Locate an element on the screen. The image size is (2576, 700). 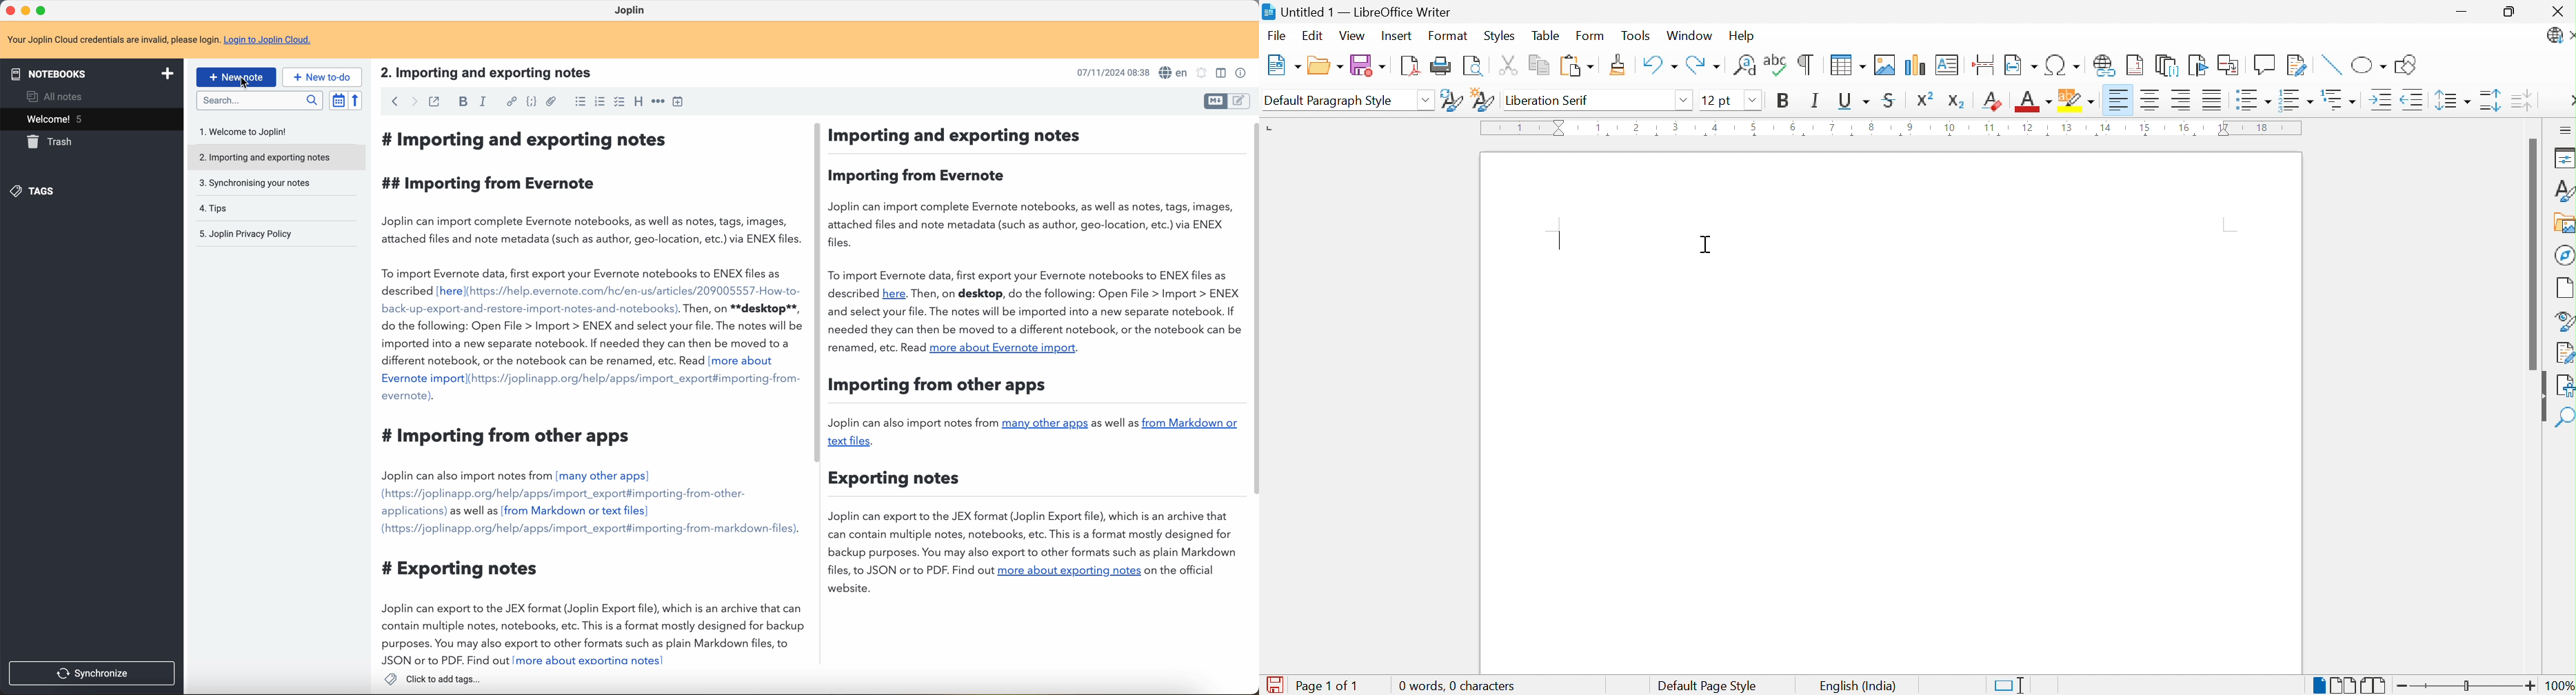
search bar is located at coordinates (261, 101).